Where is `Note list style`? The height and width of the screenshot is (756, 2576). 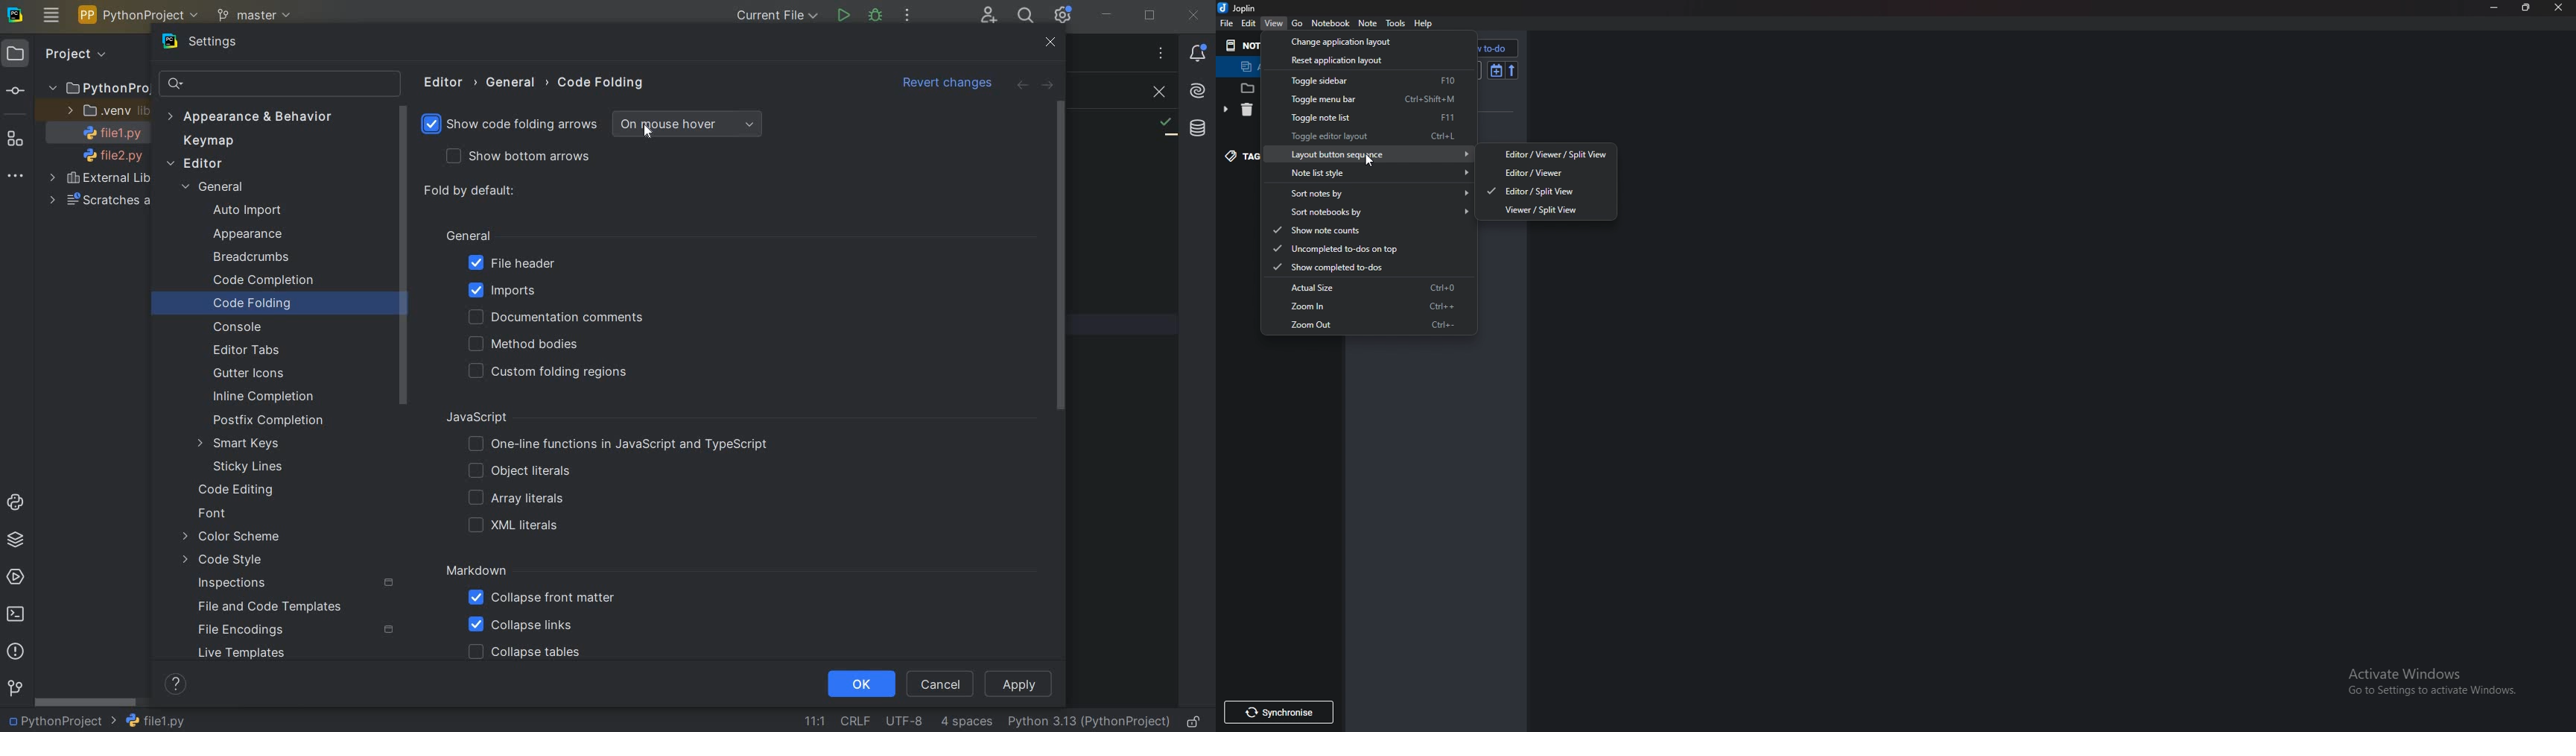 Note list style is located at coordinates (1375, 172).